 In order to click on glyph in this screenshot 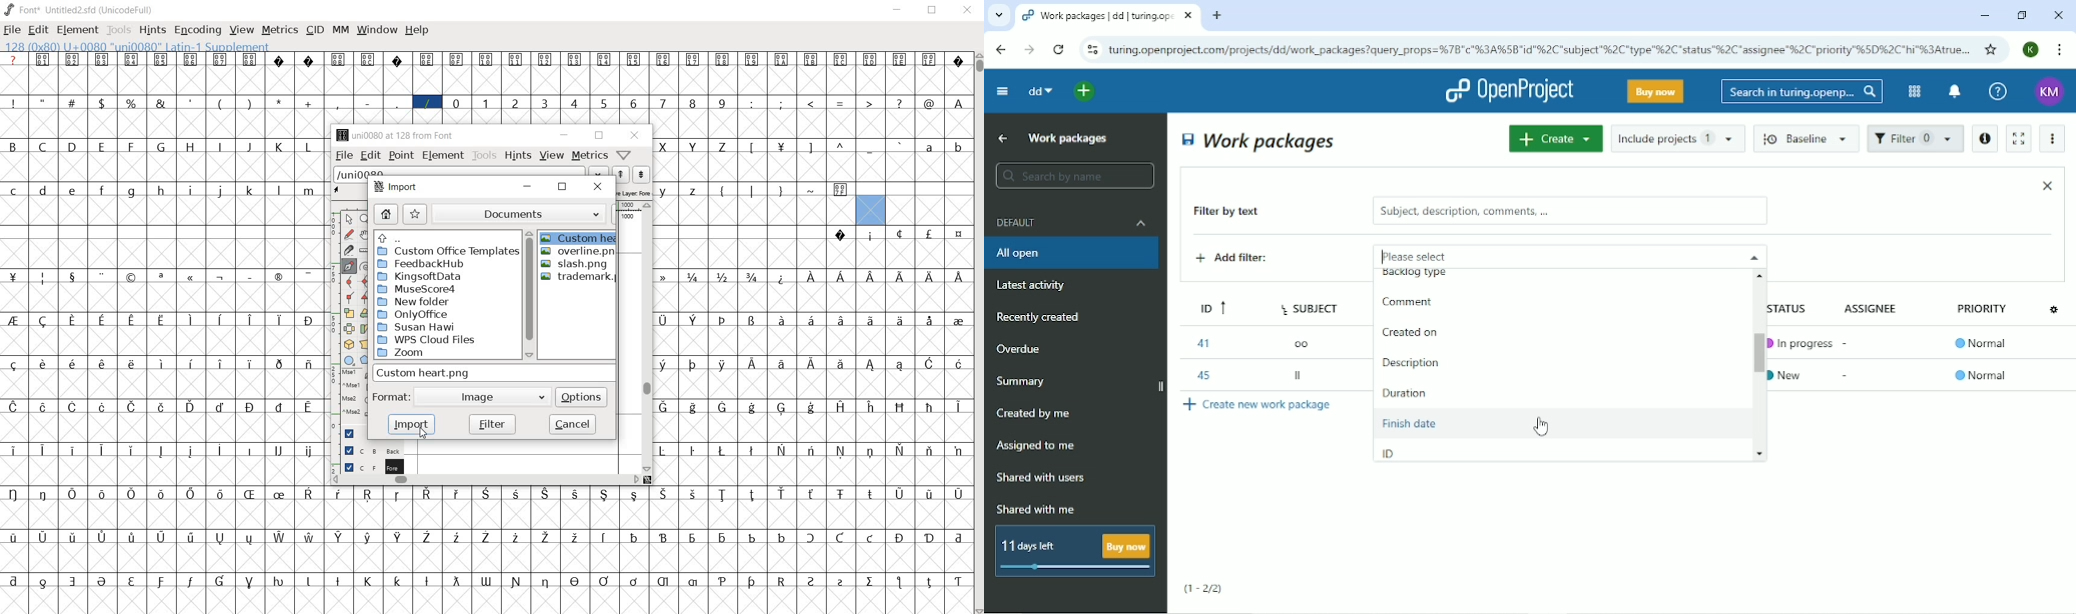, I will do `click(753, 191)`.